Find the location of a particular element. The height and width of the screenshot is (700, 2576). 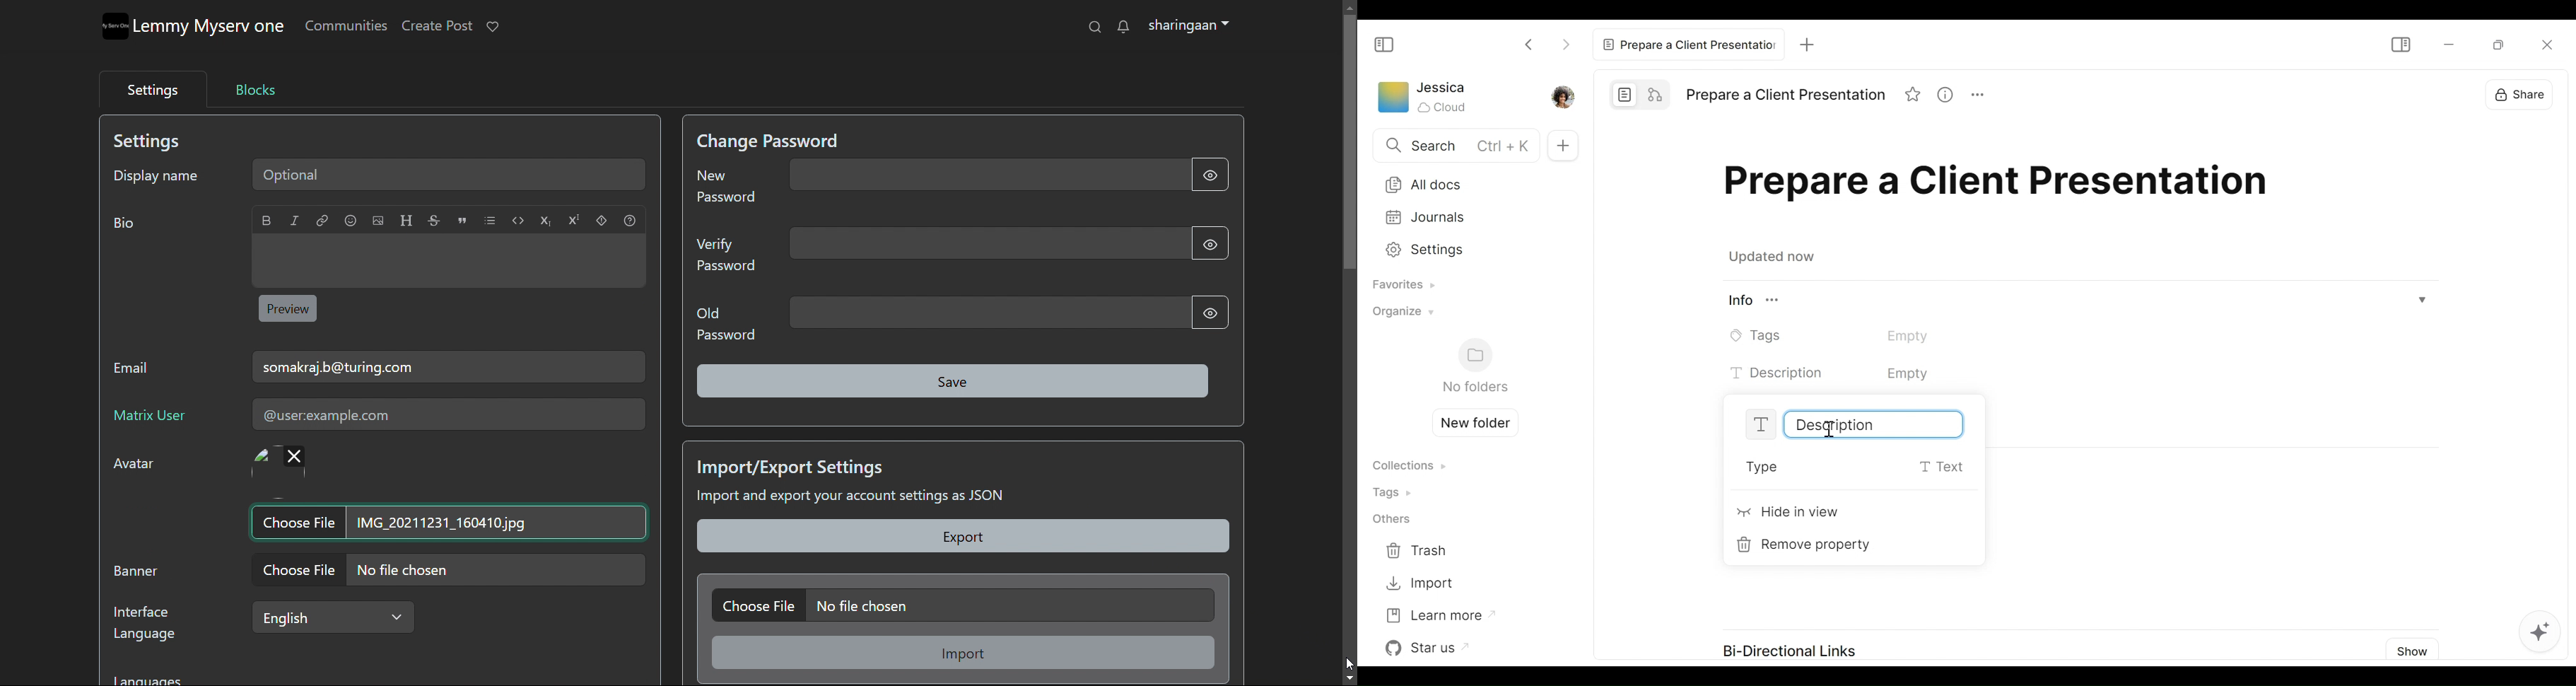

toggle visibility is located at coordinates (1208, 241).